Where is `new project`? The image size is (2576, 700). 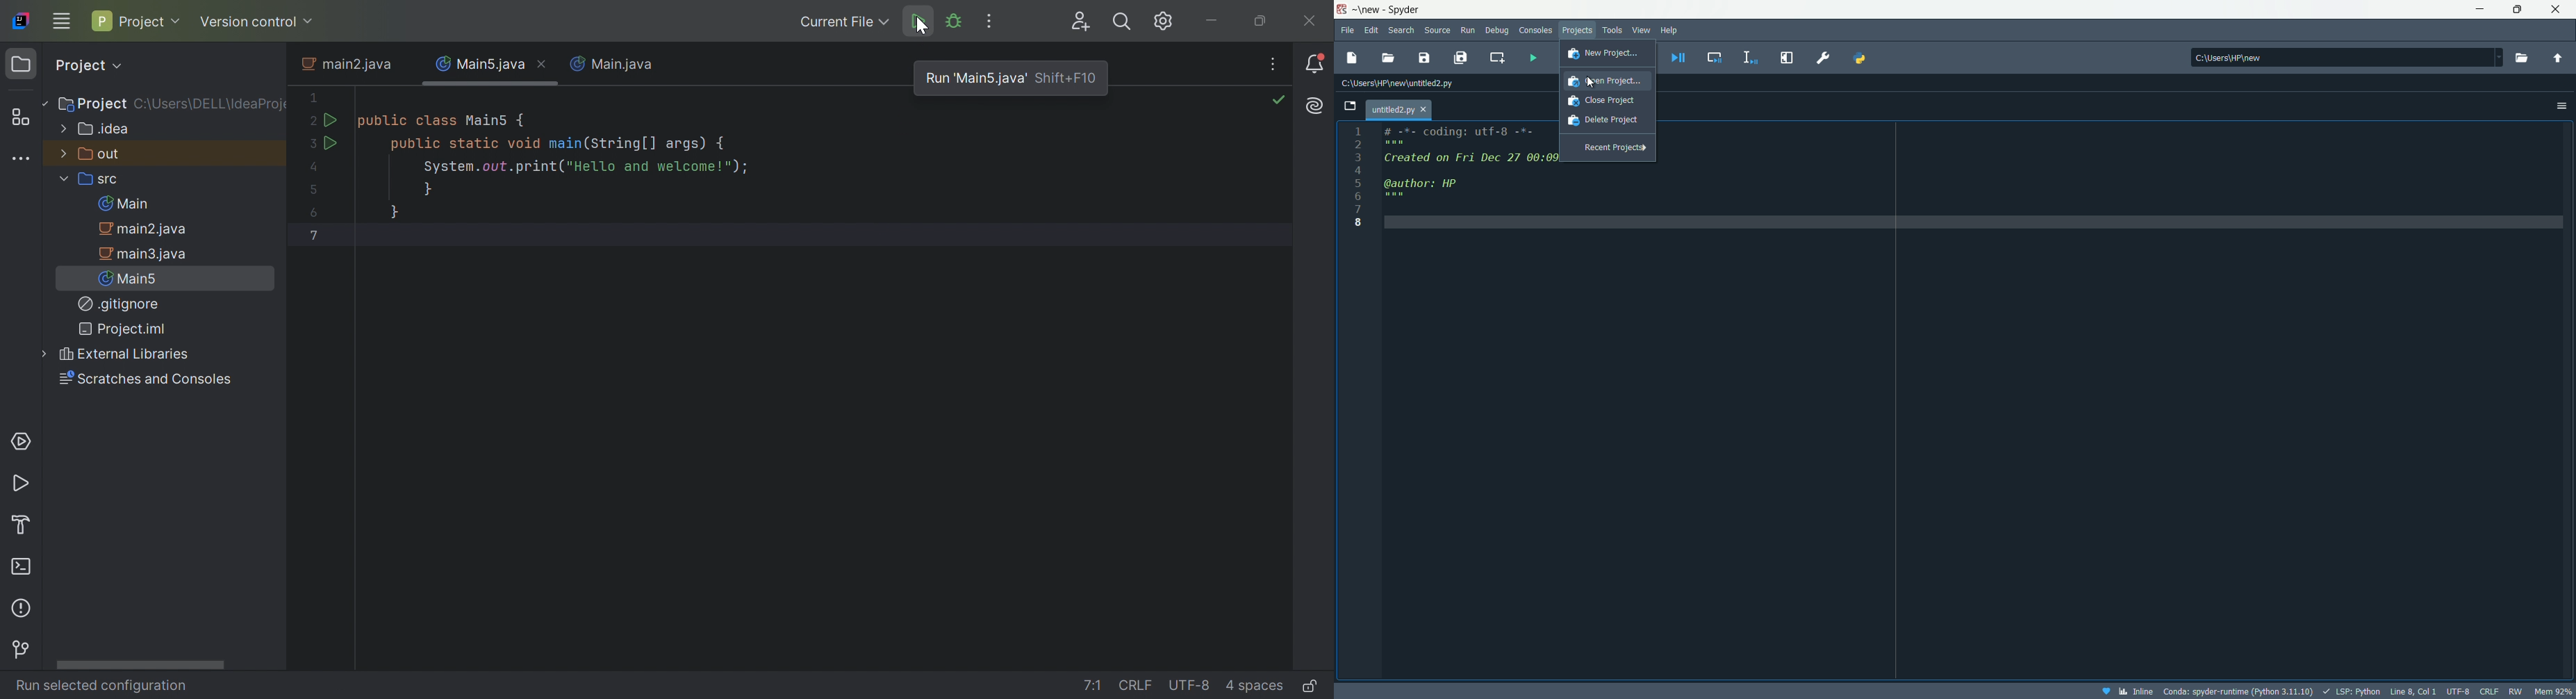 new project is located at coordinates (1602, 53).